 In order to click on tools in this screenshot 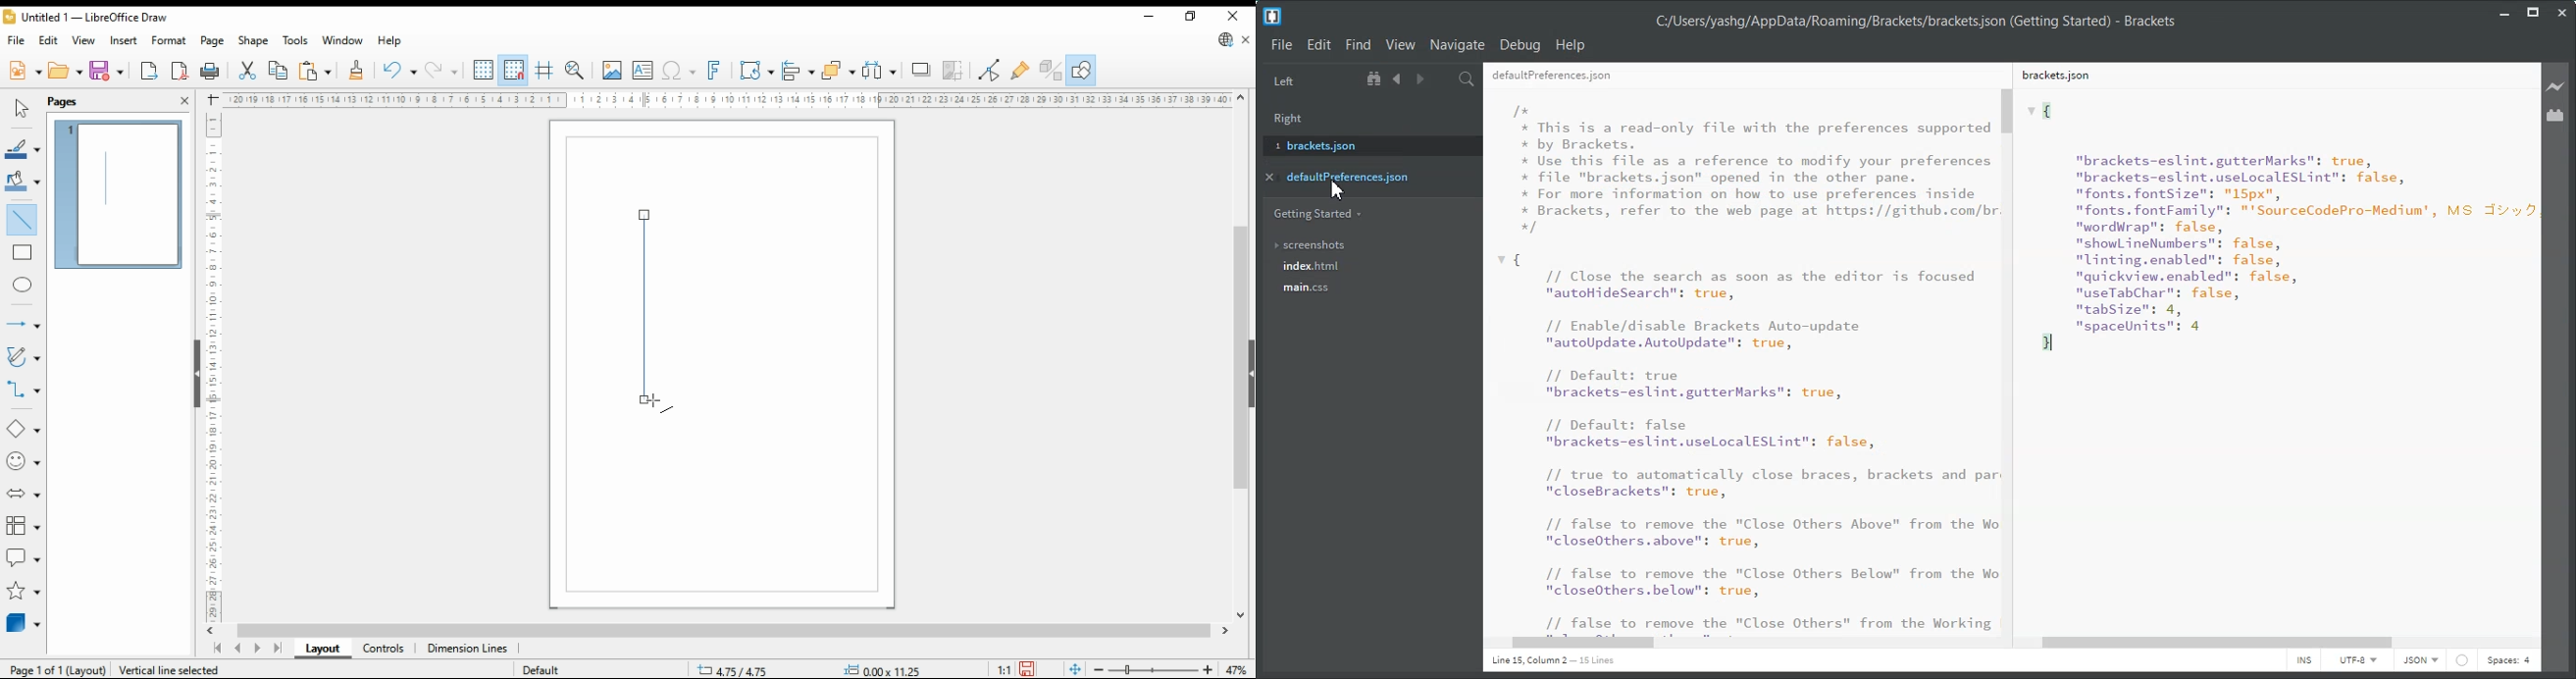, I will do `click(296, 41)`.